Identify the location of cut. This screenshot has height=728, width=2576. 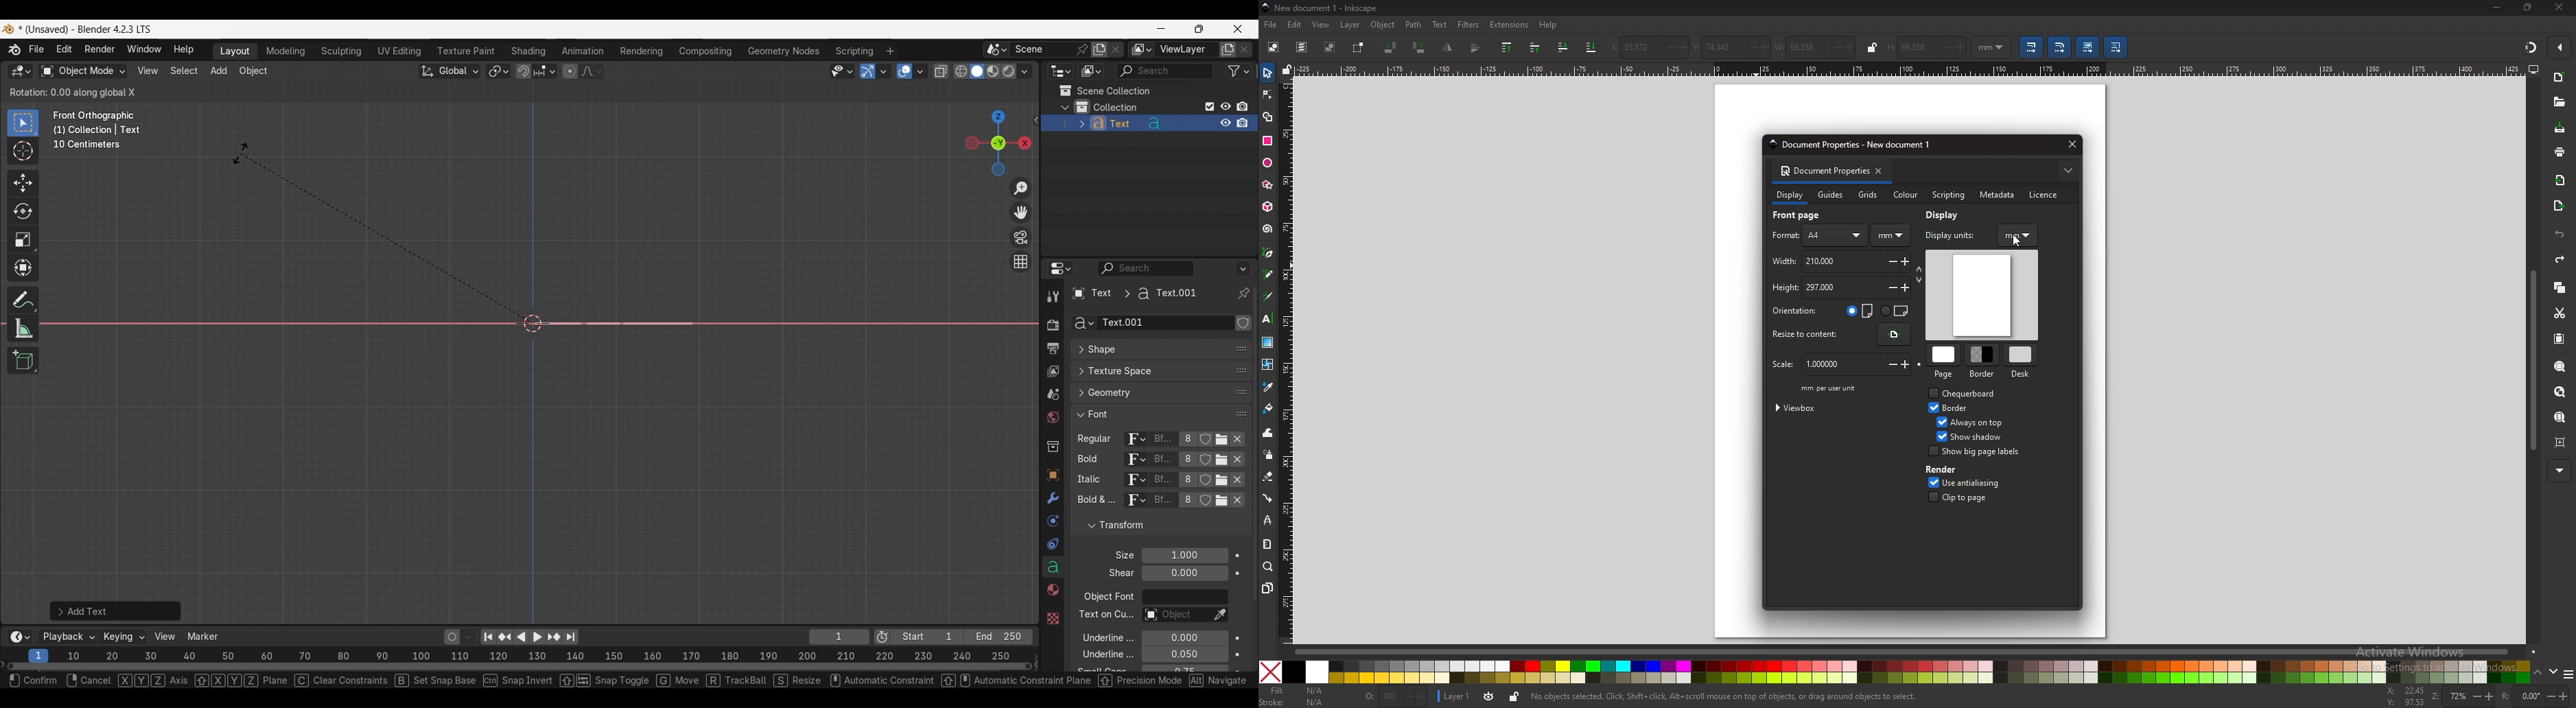
(2560, 314).